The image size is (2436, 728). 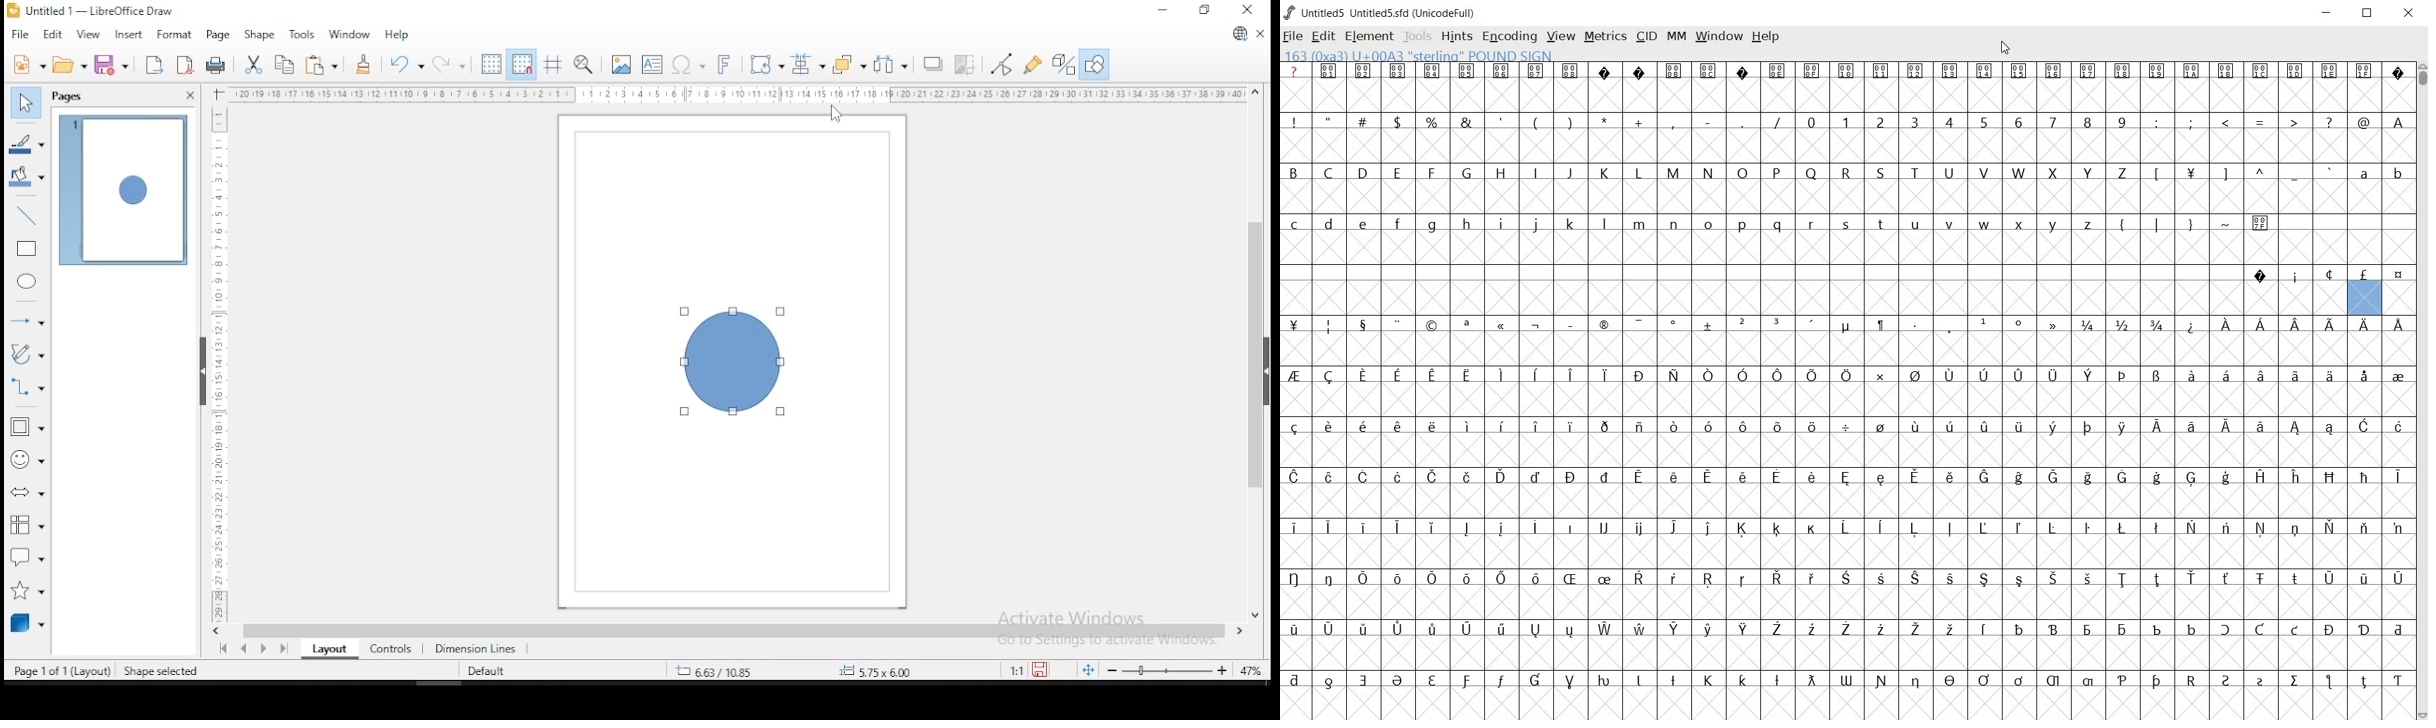 I want to click on 0, so click(x=1810, y=121).